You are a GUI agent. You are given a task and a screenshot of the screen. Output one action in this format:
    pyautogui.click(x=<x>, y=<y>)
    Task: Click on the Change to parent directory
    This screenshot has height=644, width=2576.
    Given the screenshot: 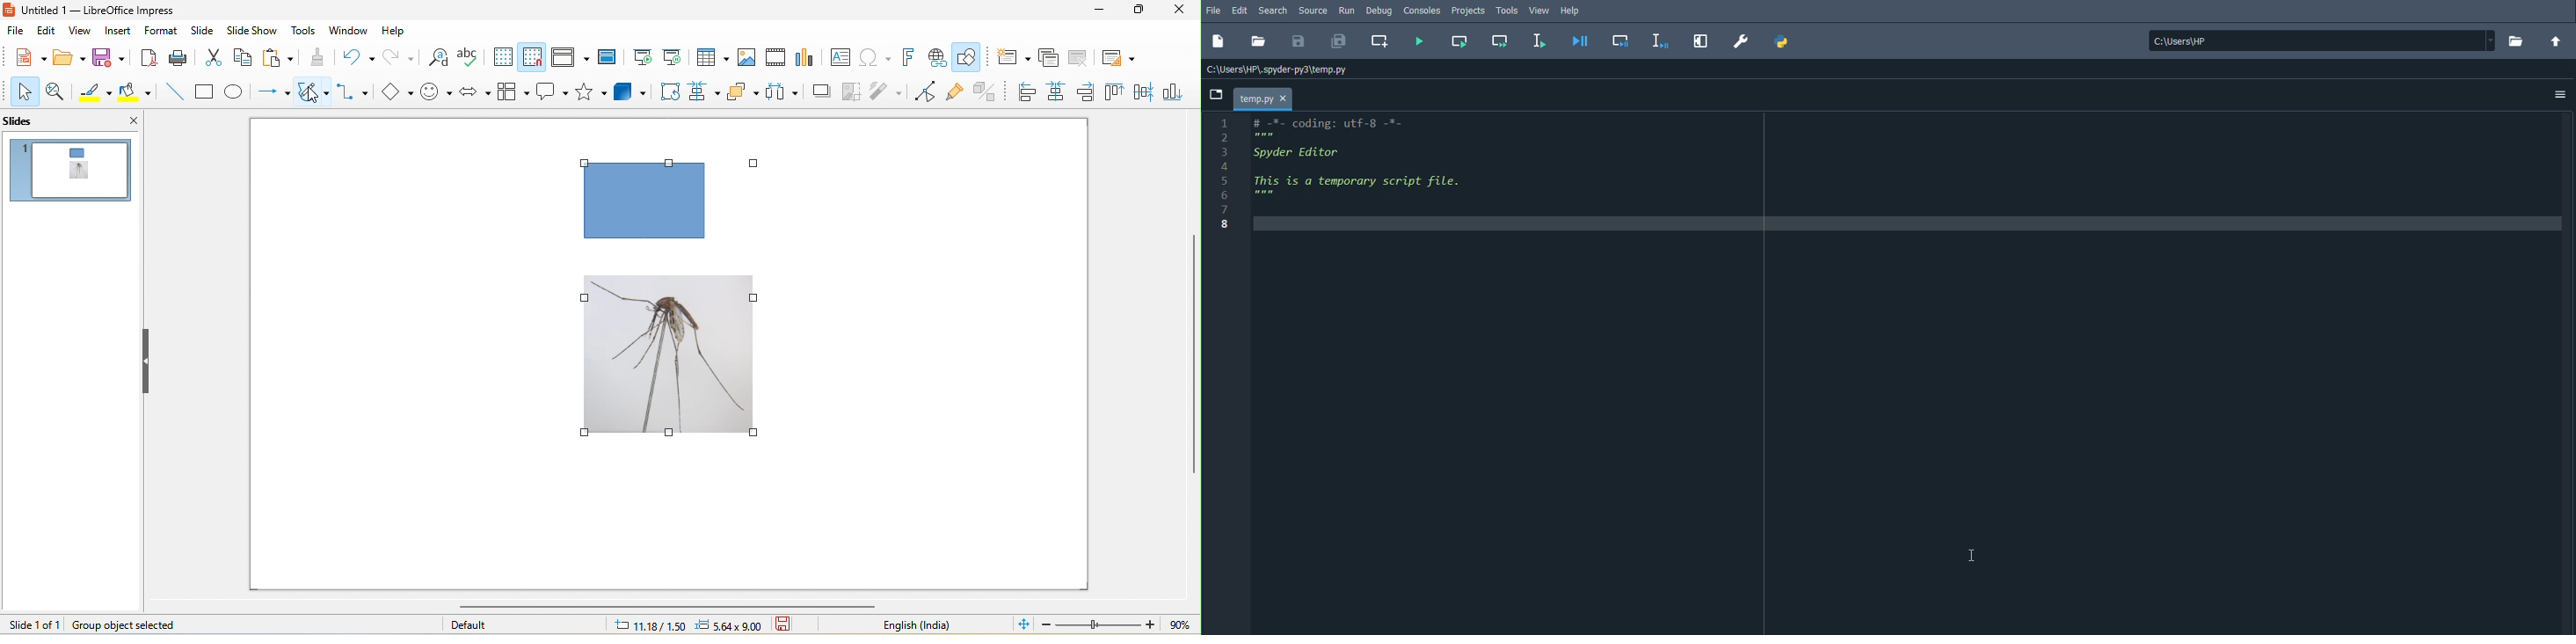 What is the action you would take?
    pyautogui.click(x=2557, y=42)
    